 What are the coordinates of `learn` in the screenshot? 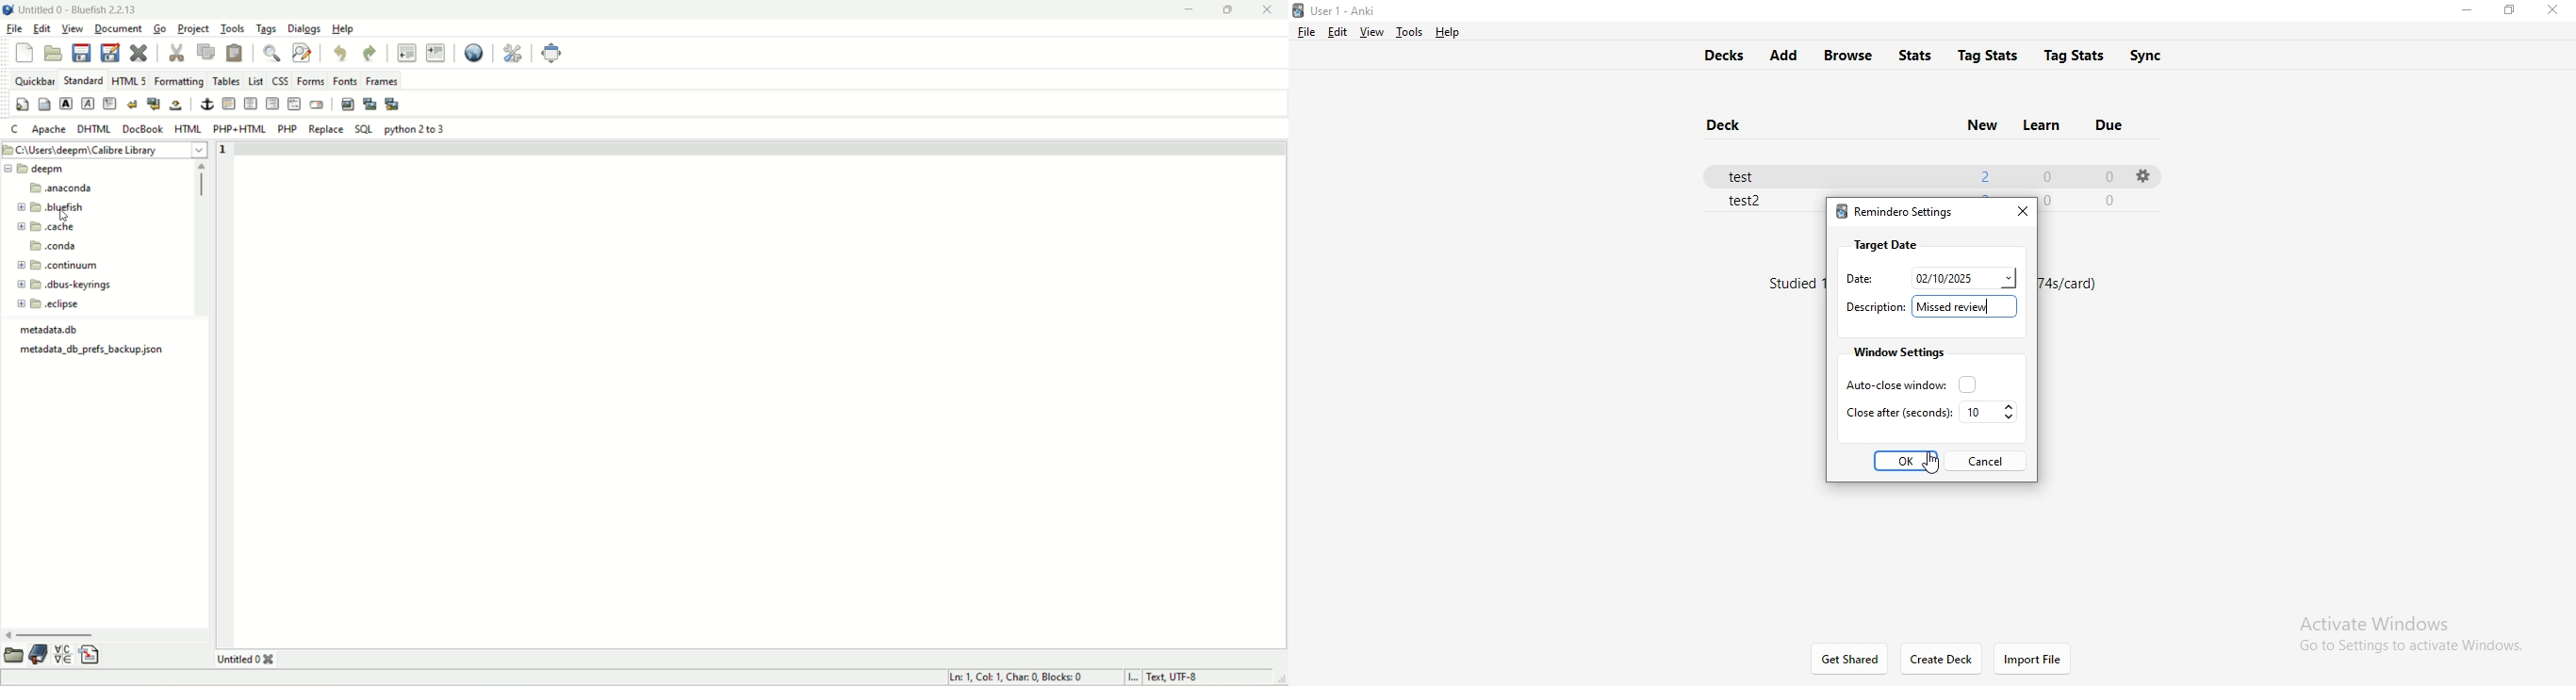 It's located at (2039, 122).